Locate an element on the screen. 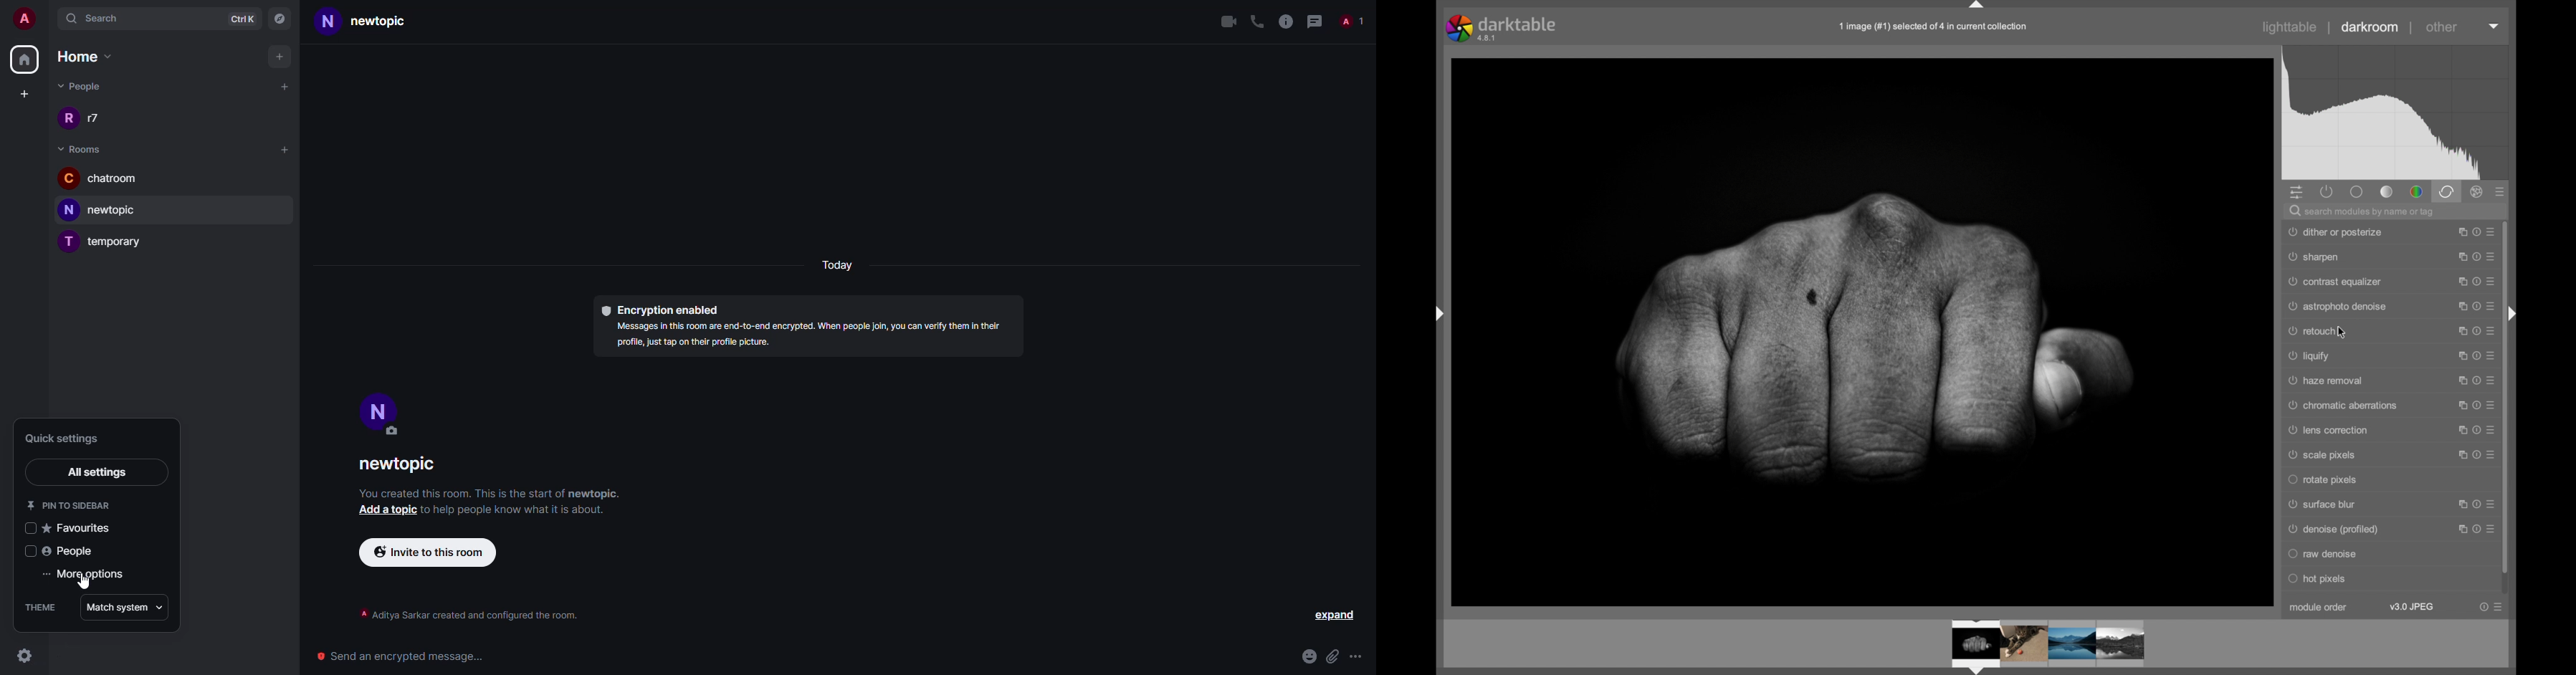 The image size is (2576, 700). attach is located at coordinates (1332, 656).